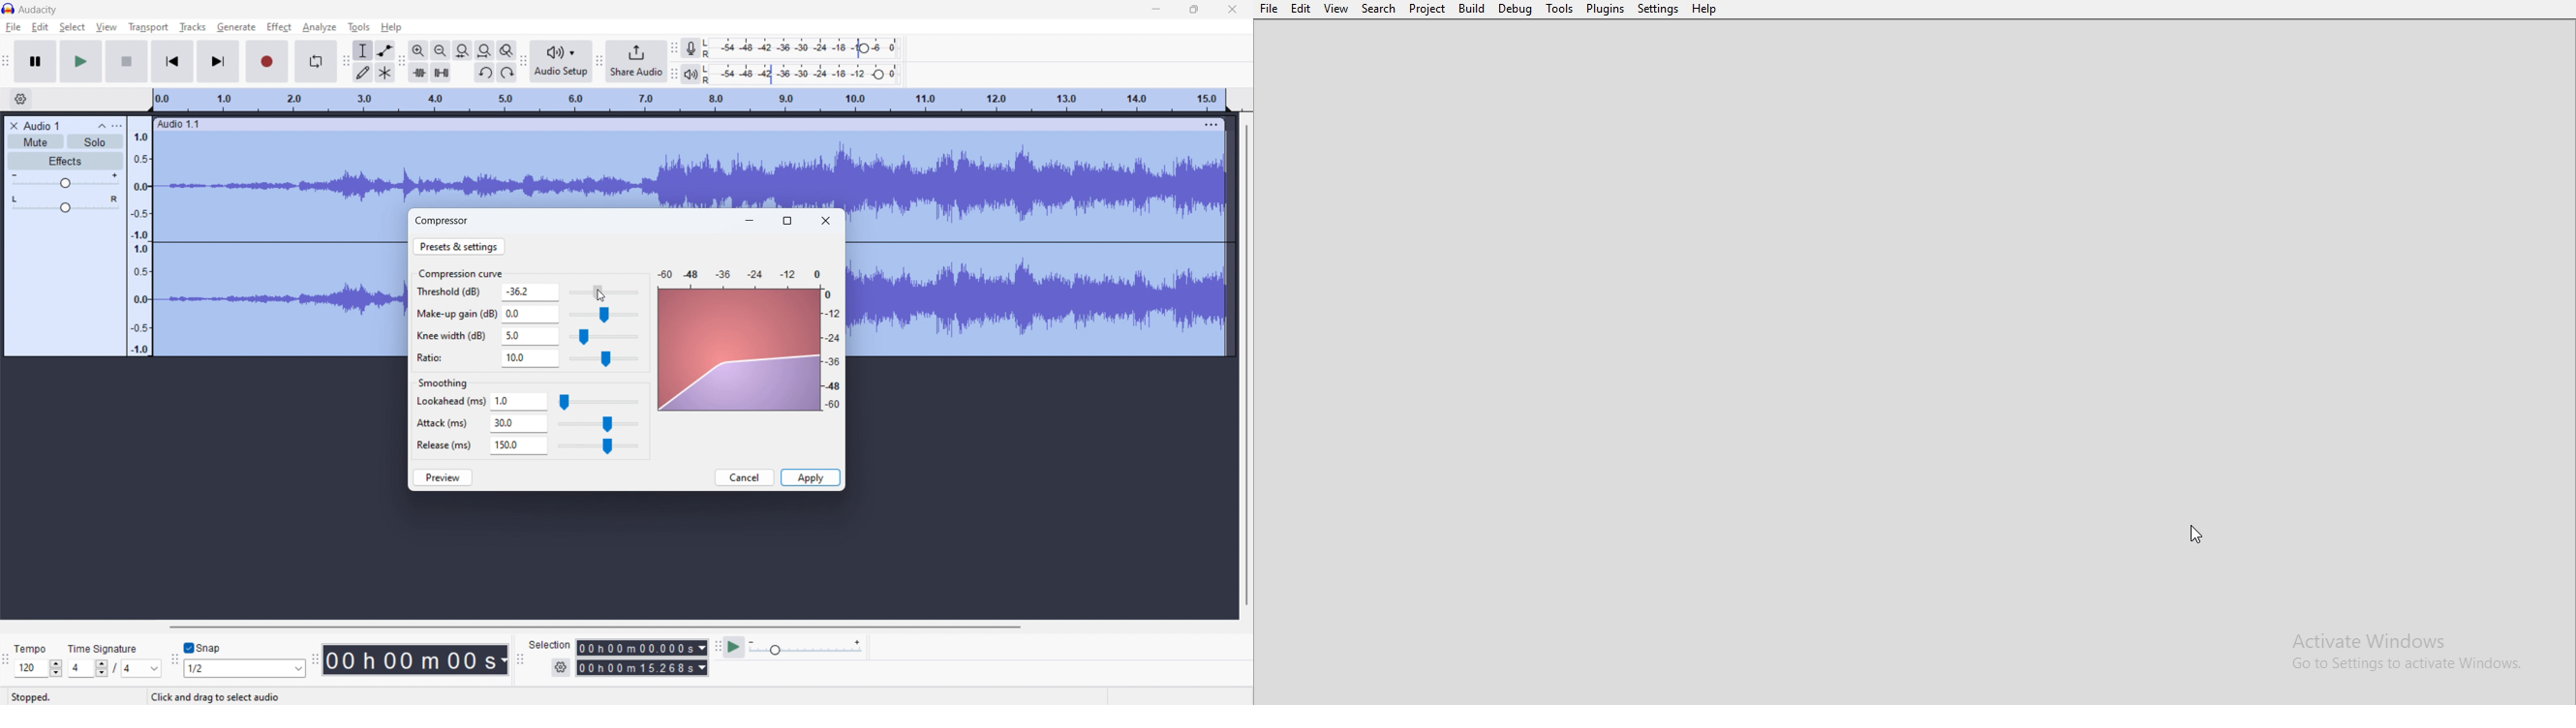 This screenshot has height=728, width=2576. Describe the element at coordinates (593, 627) in the screenshot. I see `horizontal scrollbar` at that location.